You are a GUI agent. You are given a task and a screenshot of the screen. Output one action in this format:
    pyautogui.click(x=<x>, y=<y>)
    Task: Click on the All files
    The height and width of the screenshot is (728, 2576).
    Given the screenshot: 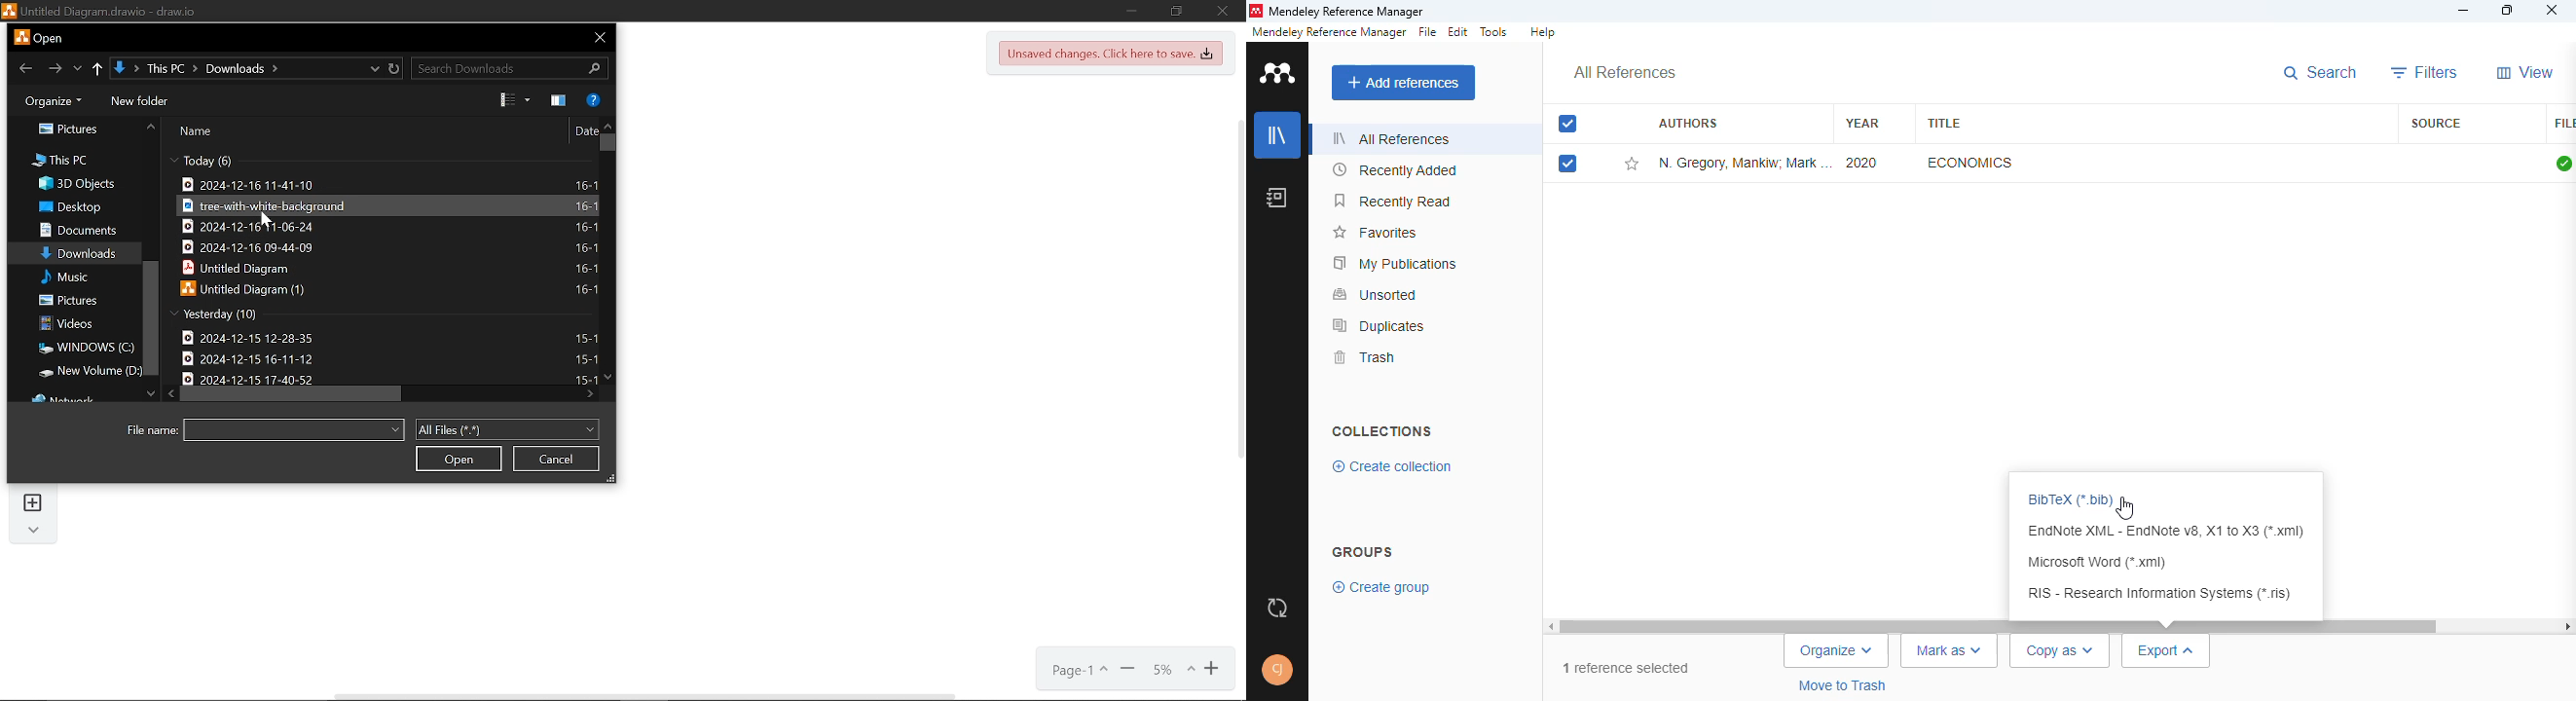 What is the action you would take?
    pyautogui.click(x=508, y=428)
    